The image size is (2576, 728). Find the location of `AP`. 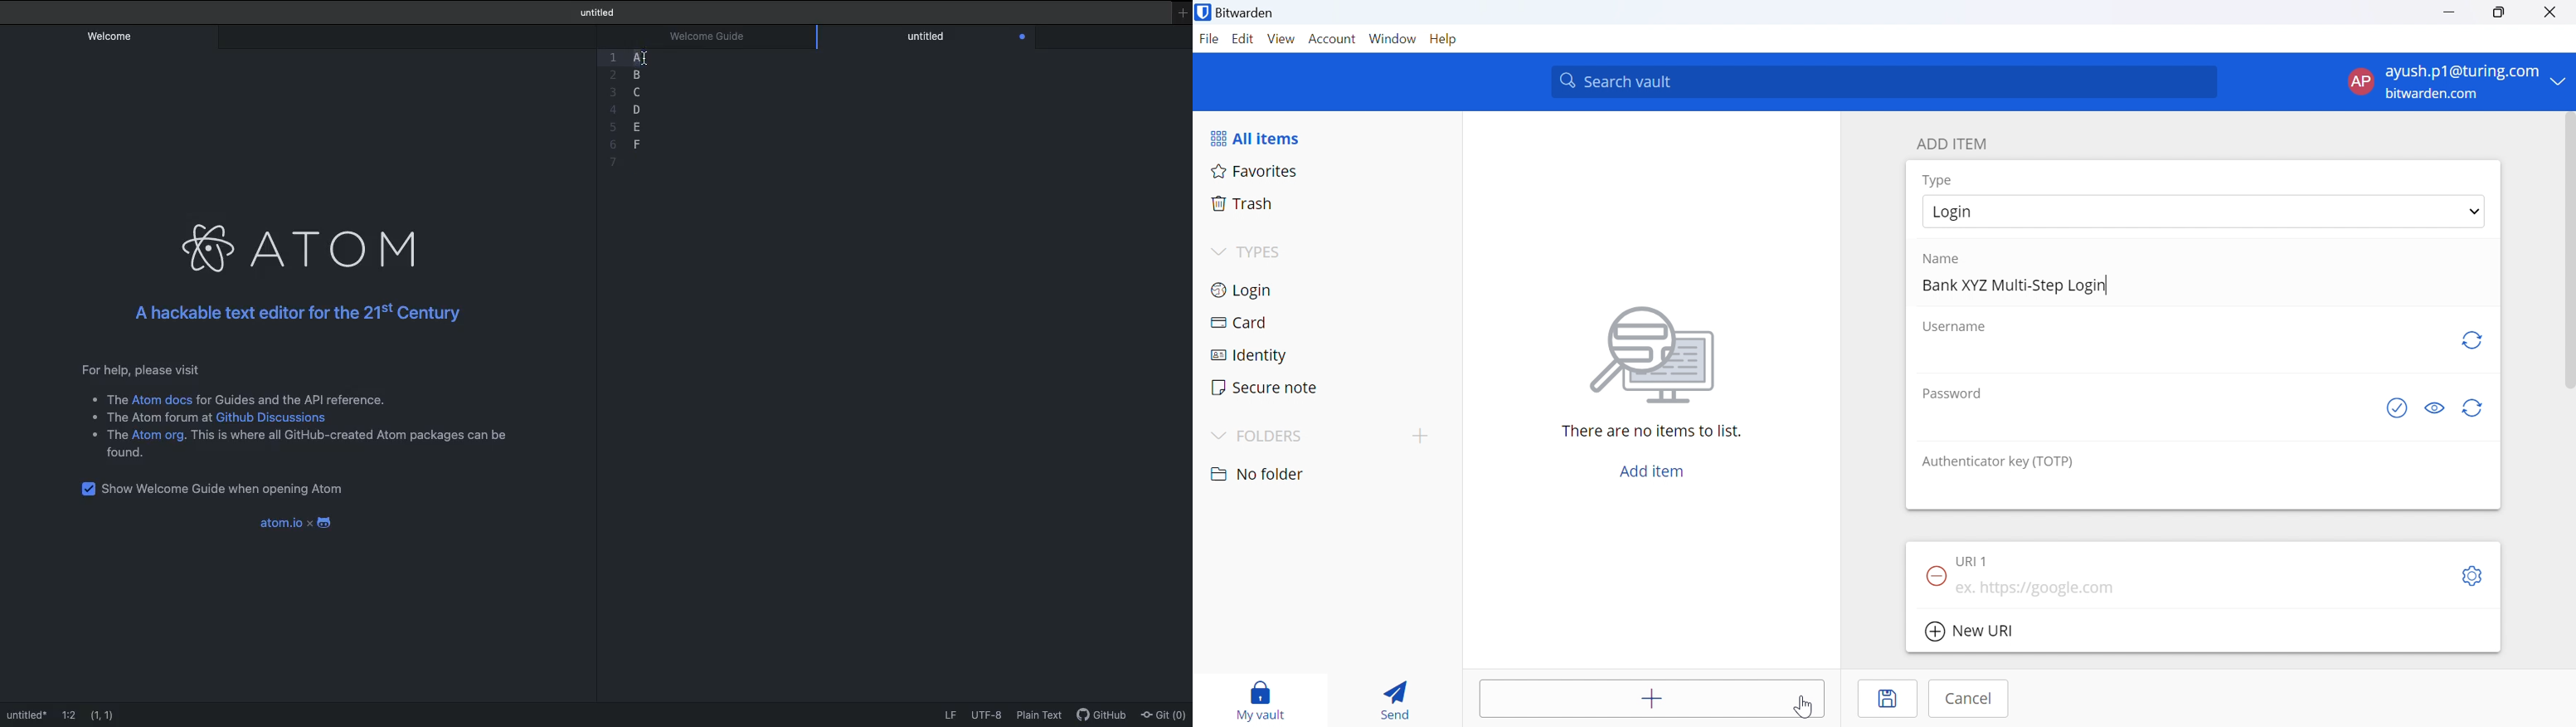

AP is located at coordinates (2360, 81).